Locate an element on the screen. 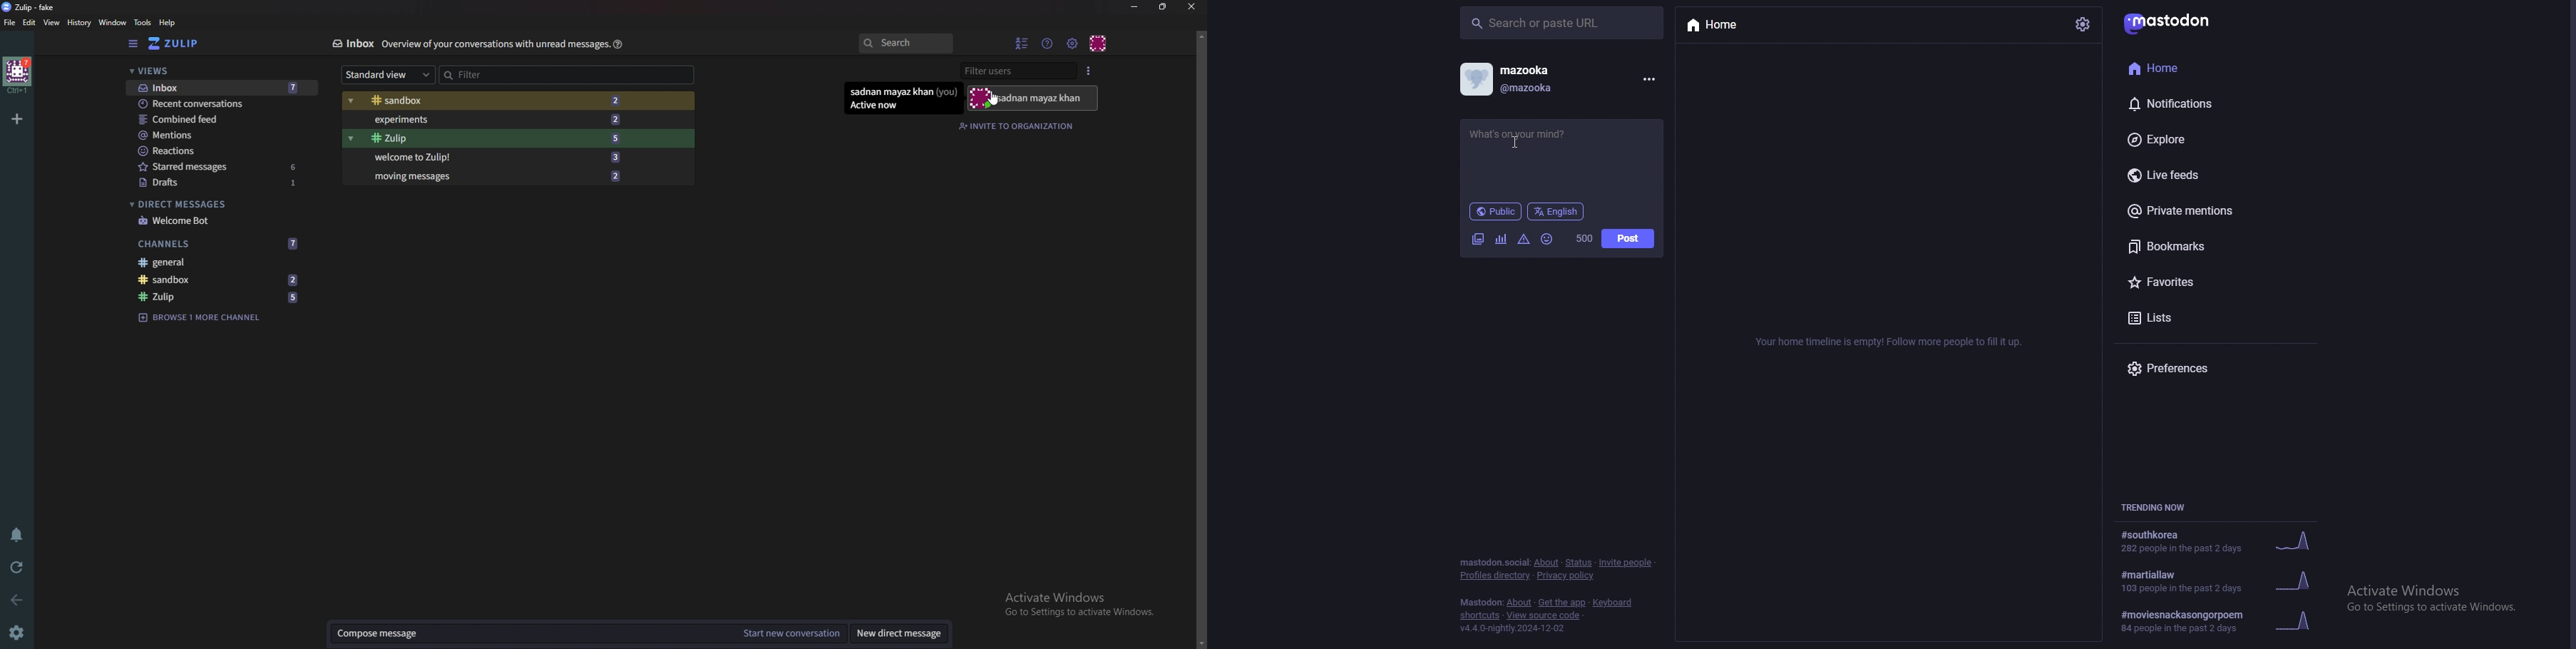  status is located at coordinates (1561, 147).